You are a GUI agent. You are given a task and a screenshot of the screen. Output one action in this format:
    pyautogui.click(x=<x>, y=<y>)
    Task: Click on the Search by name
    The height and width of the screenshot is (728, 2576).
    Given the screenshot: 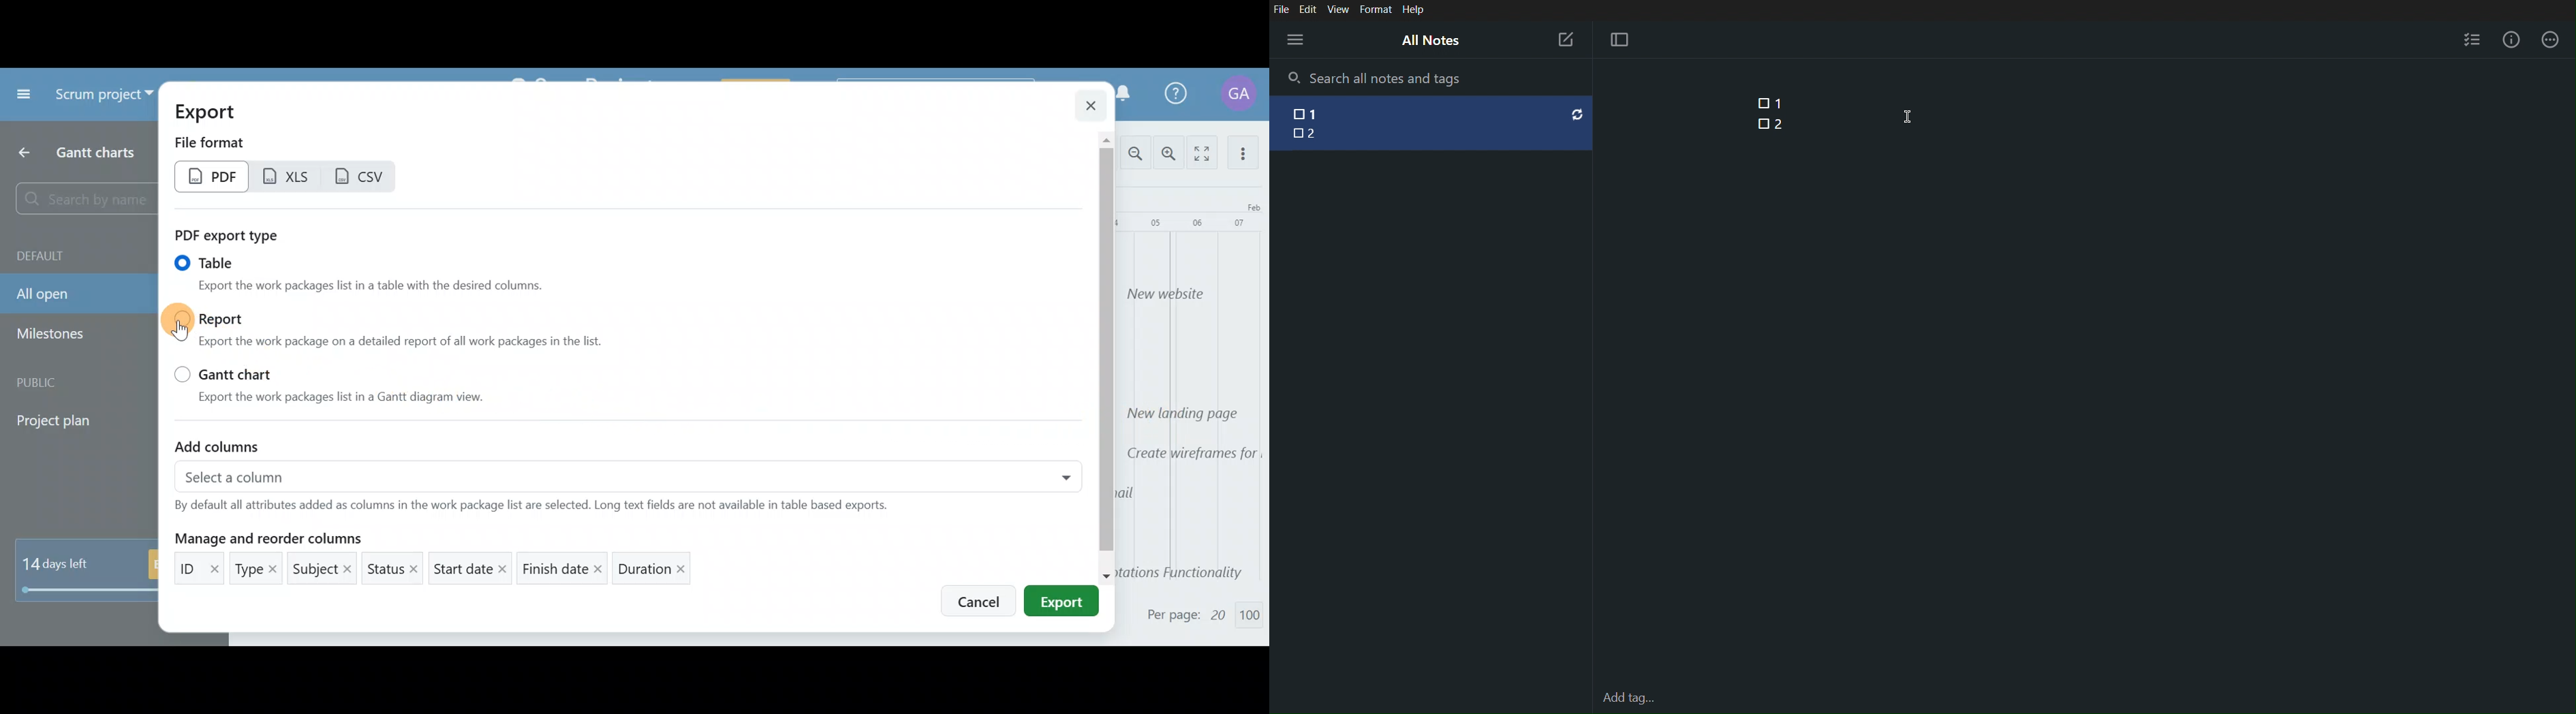 What is the action you would take?
    pyautogui.click(x=85, y=197)
    